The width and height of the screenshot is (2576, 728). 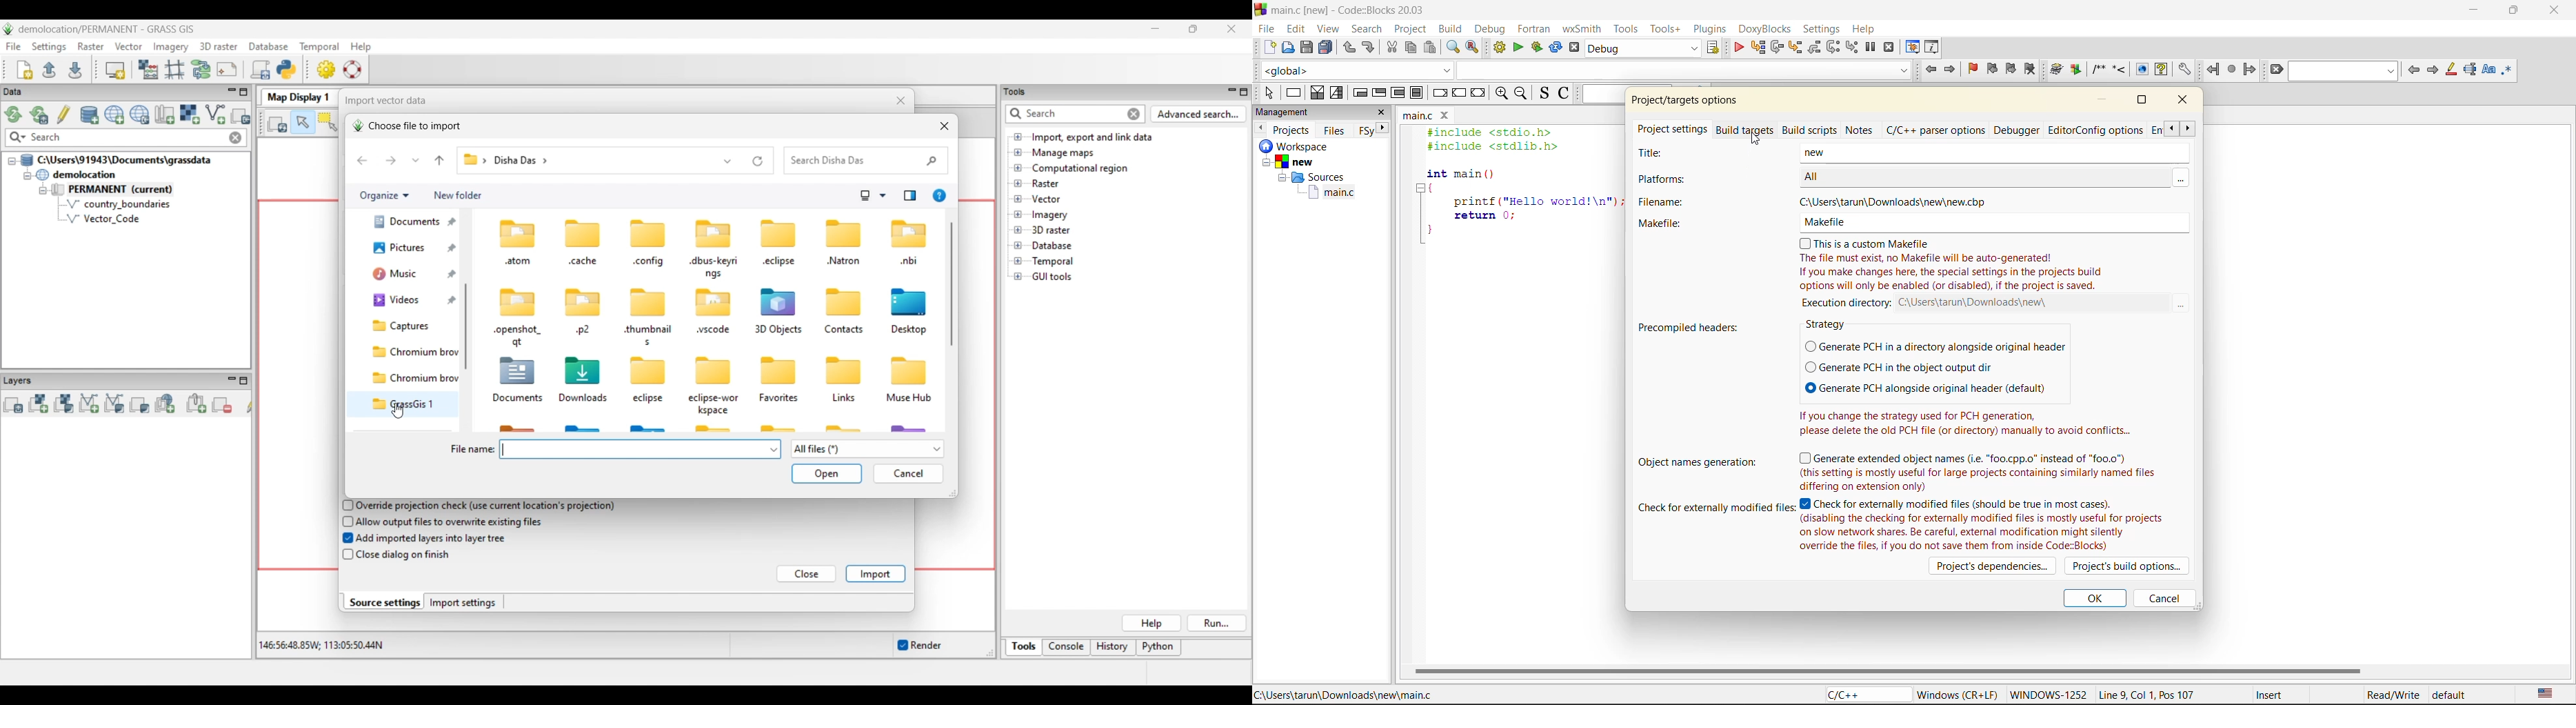 I want to click on undo, so click(x=1347, y=48).